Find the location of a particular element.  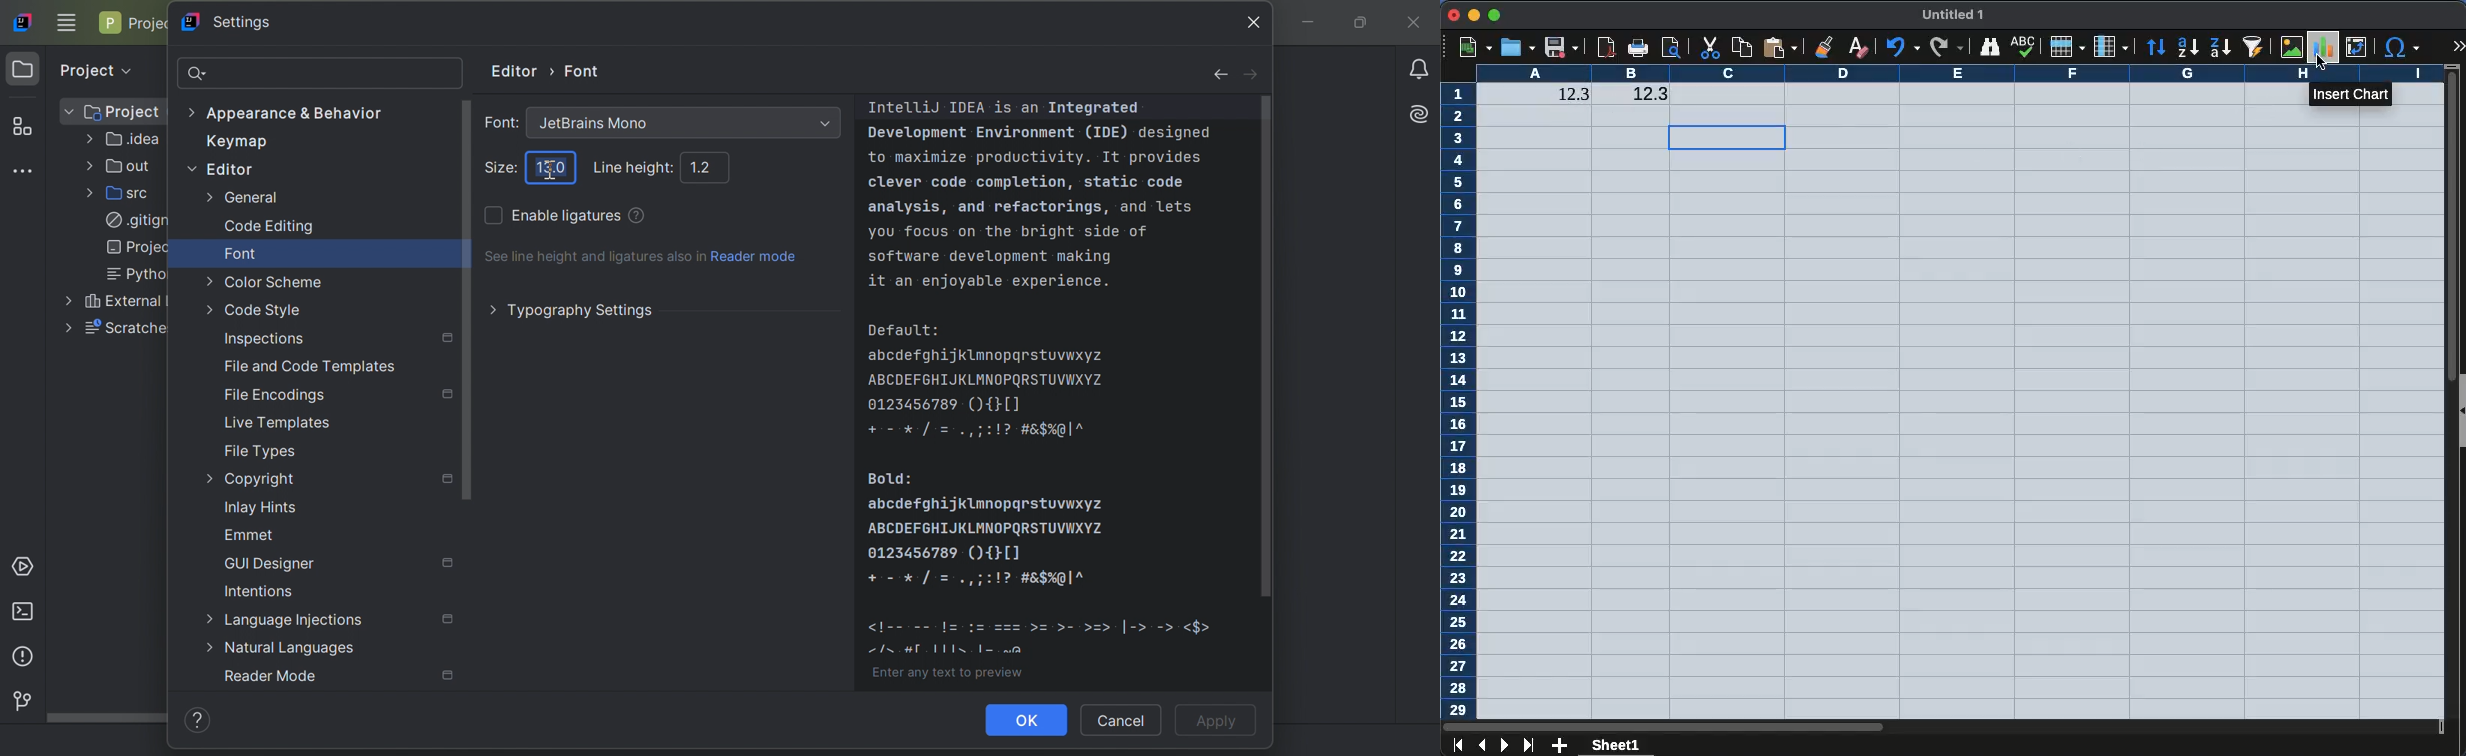

previous sheet is located at coordinates (1481, 745).